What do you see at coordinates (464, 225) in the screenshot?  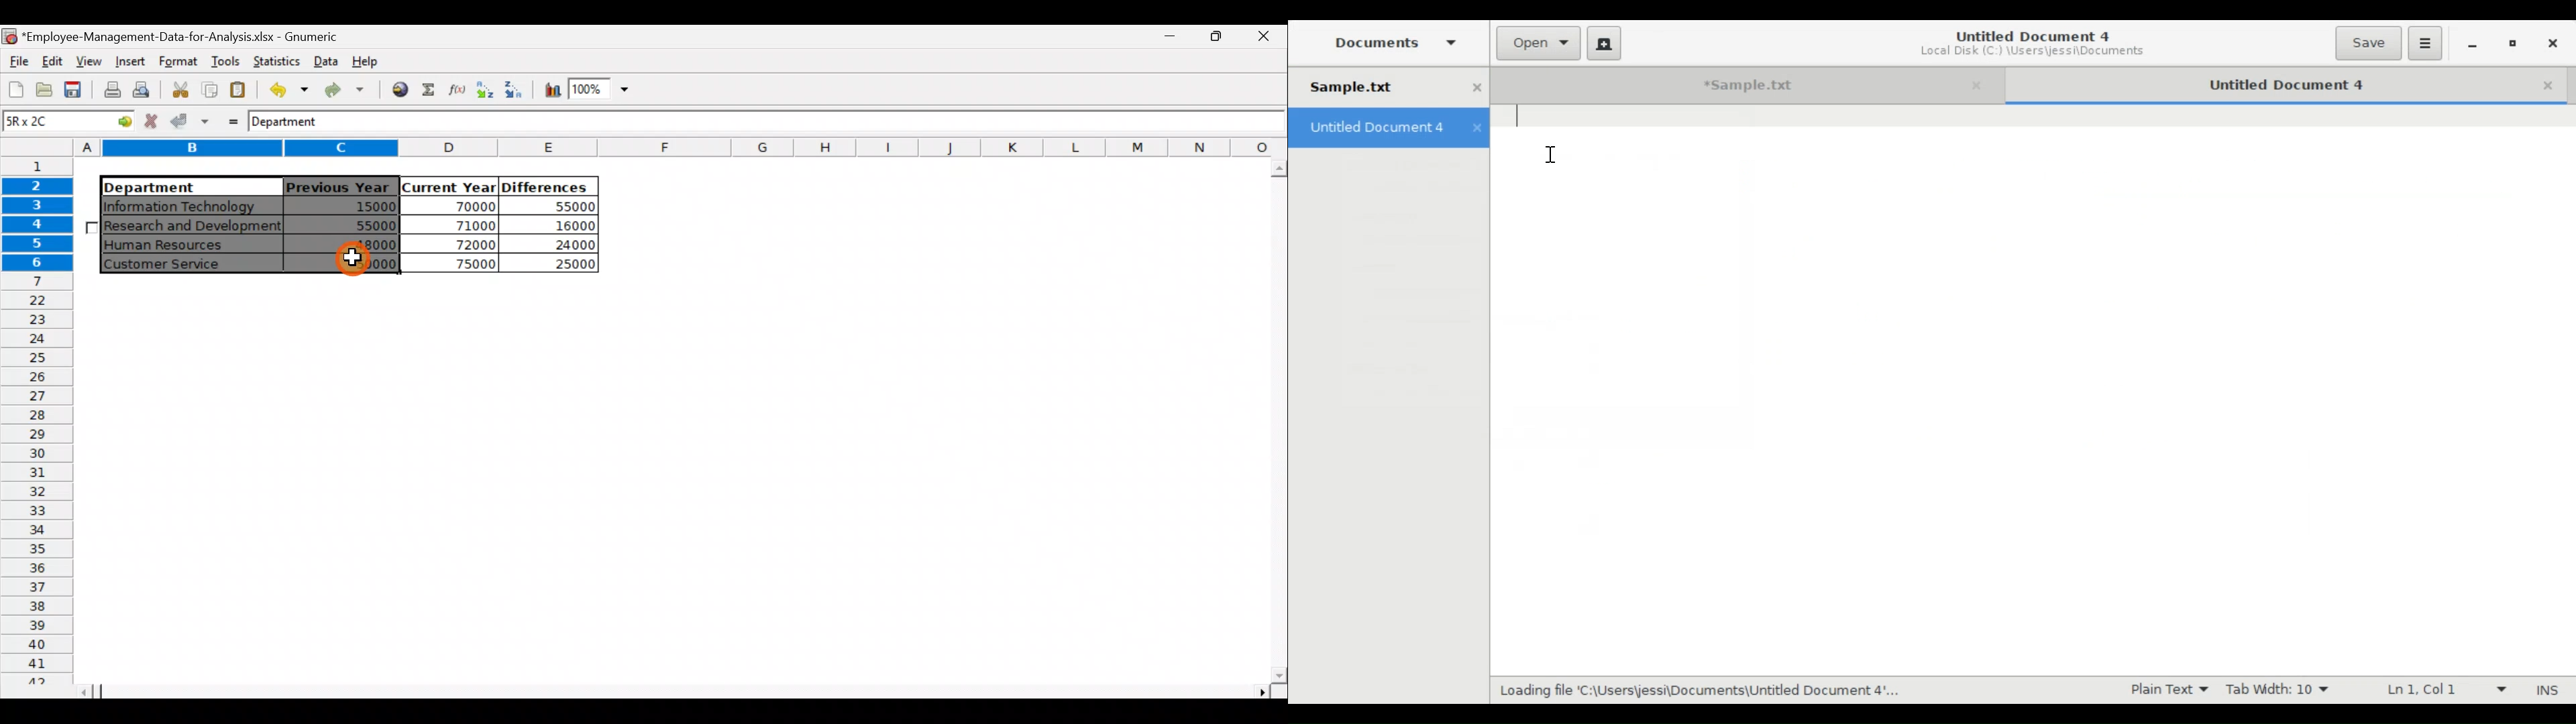 I see `71000` at bounding box center [464, 225].